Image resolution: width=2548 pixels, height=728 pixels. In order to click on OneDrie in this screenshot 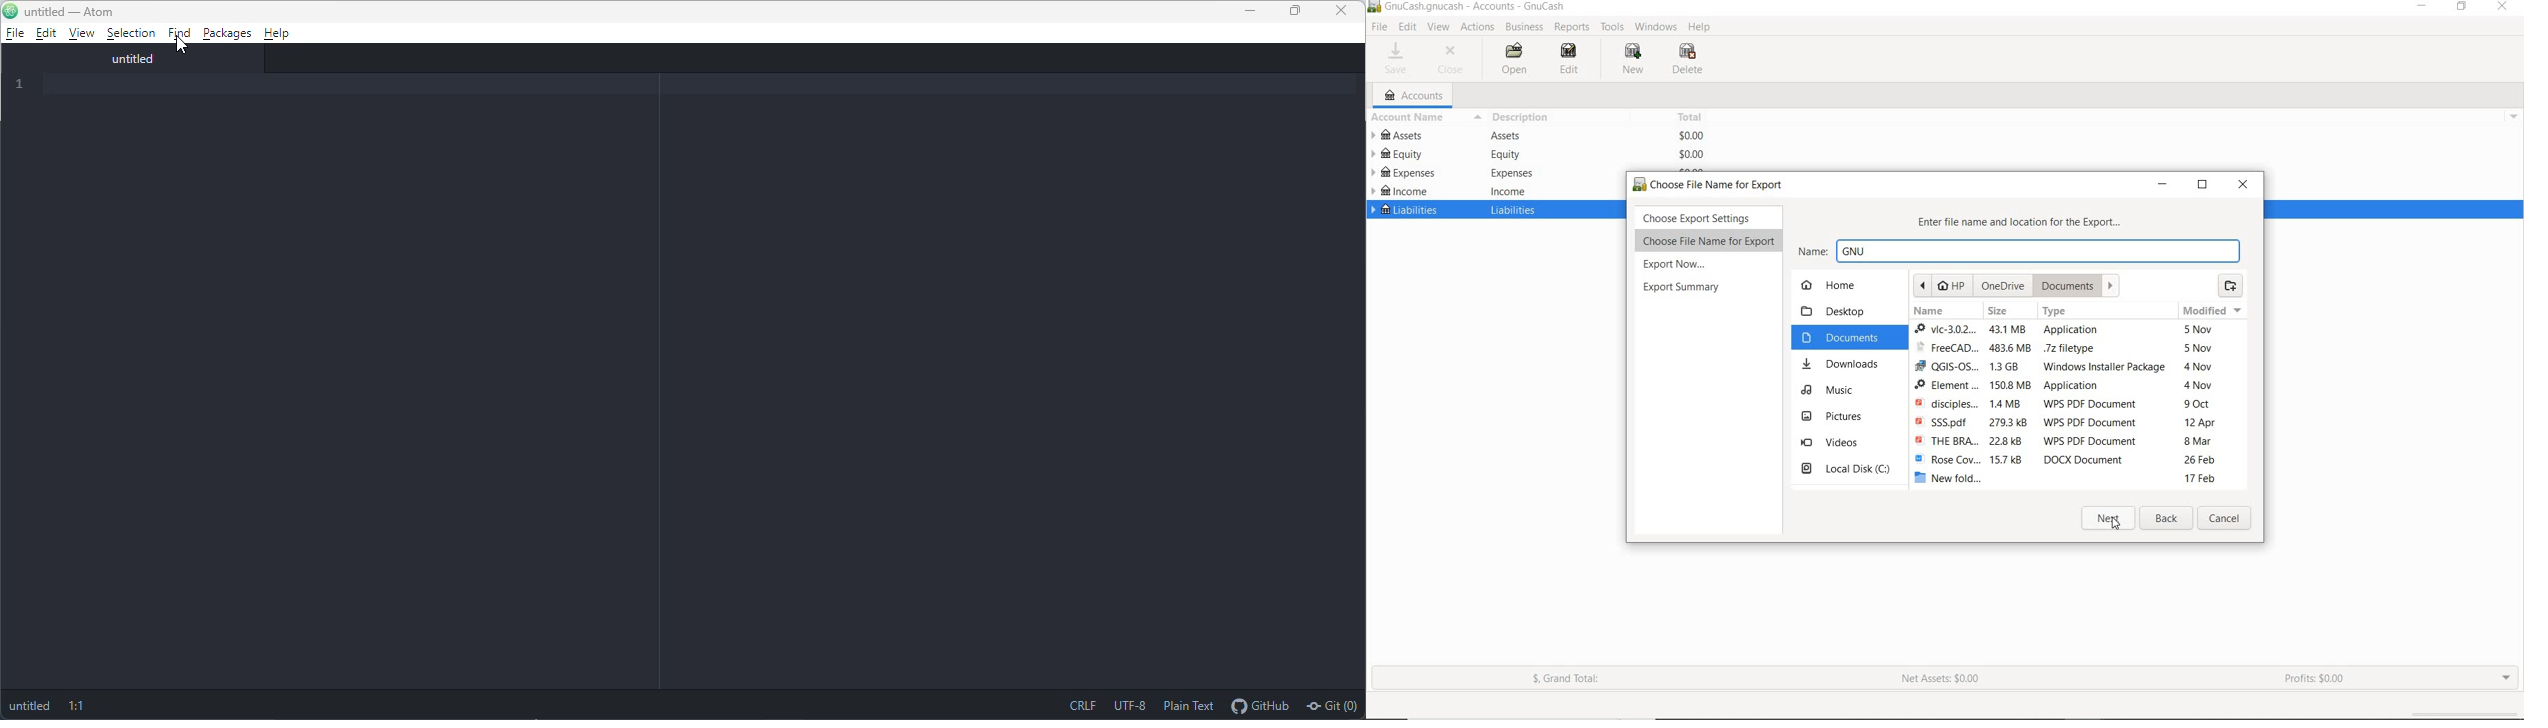, I will do `click(2006, 286)`.